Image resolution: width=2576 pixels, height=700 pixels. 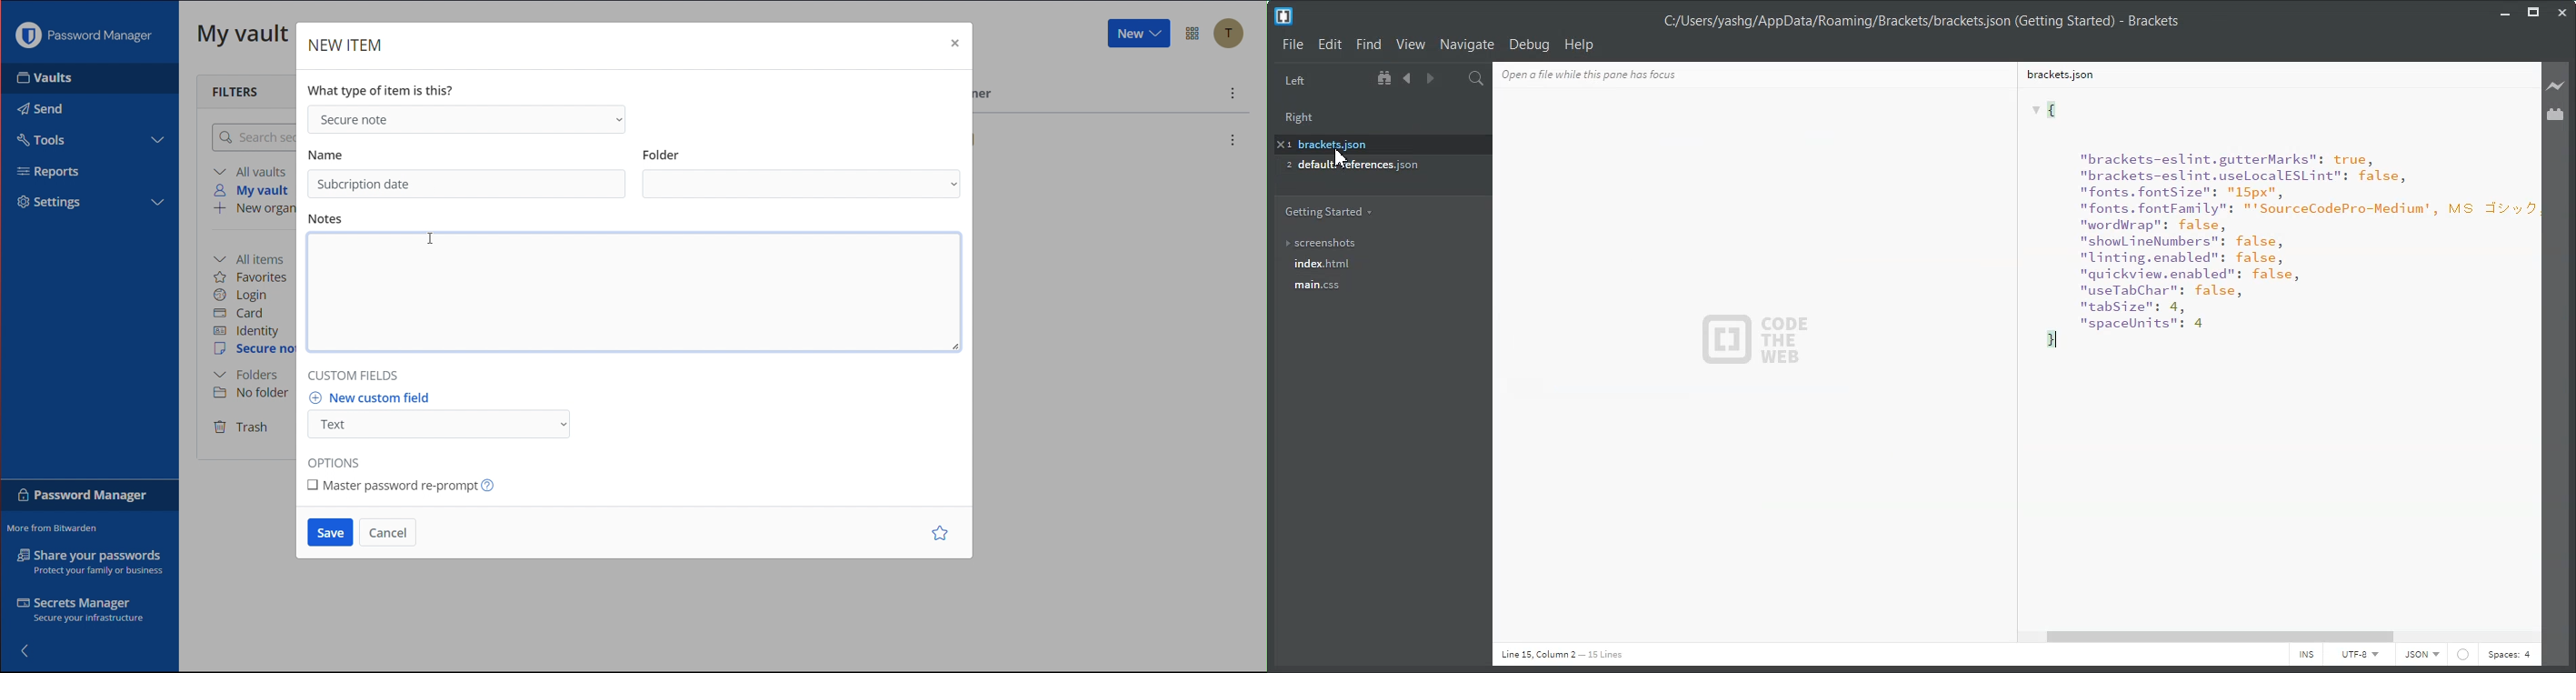 What do you see at coordinates (254, 258) in the screenshot?
I see `All items` at bounding box center [254, 258].